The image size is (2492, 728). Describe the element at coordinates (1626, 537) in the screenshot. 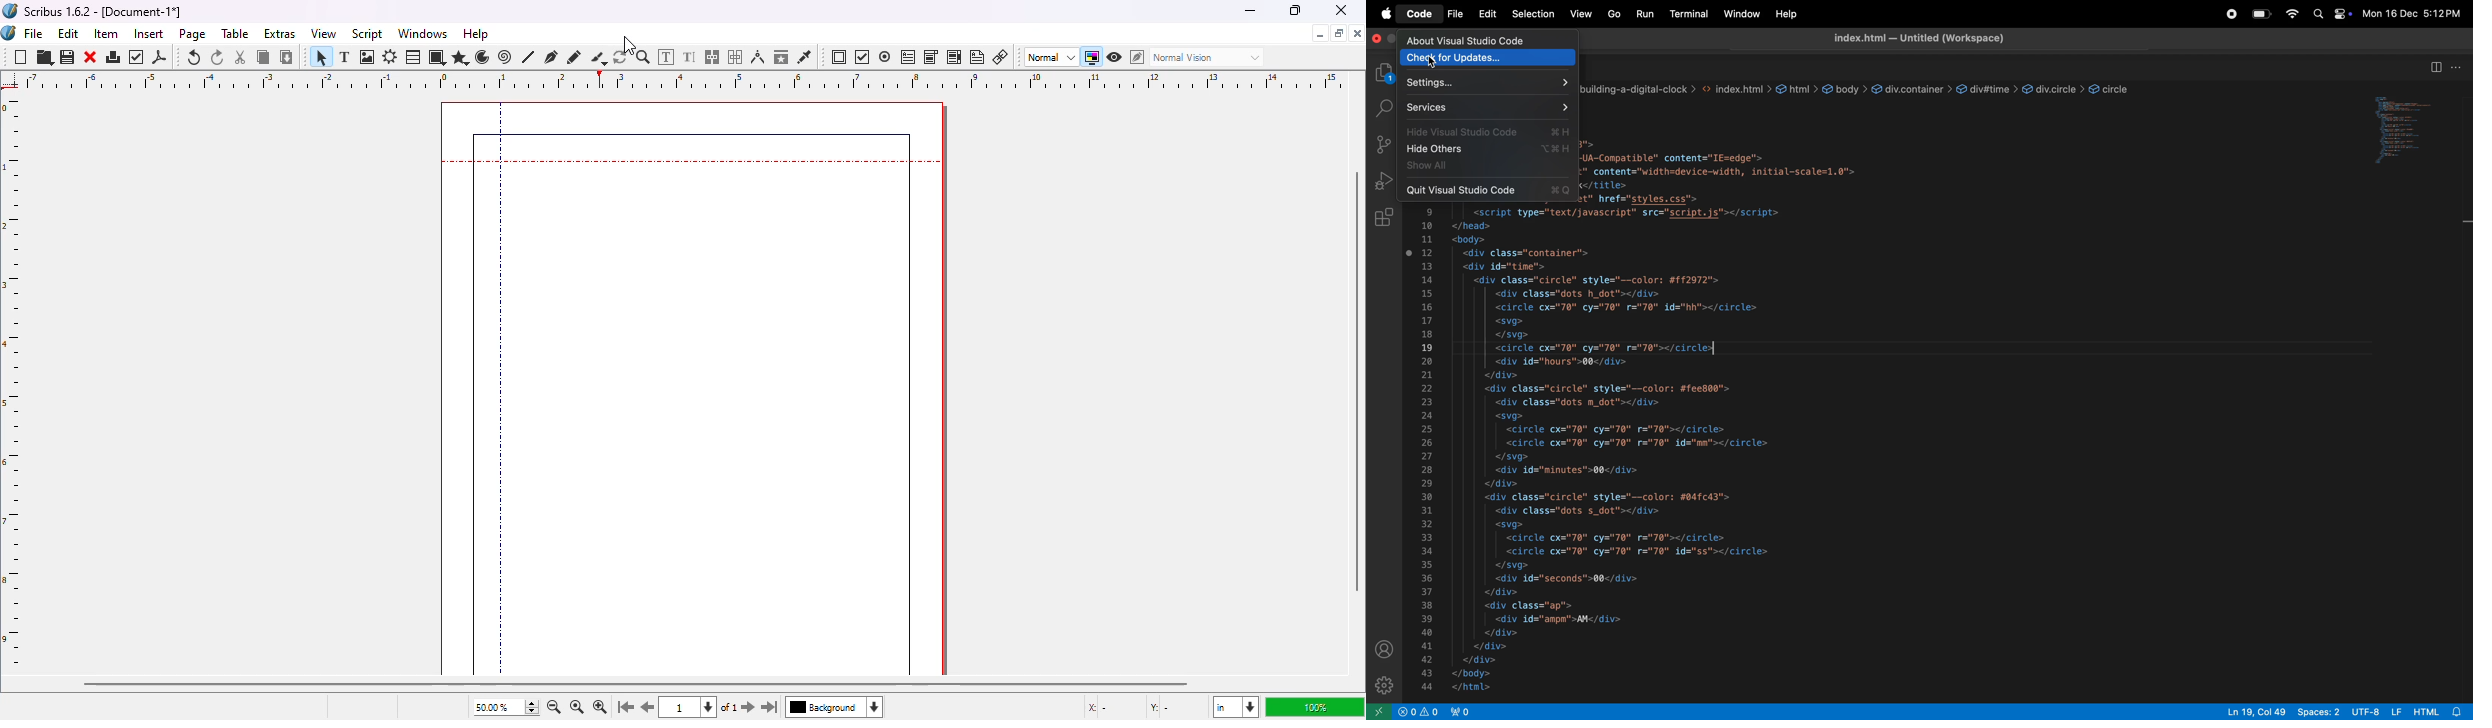

I see `<circle cx="70" cy="70" r="70"></circle>` at that location.